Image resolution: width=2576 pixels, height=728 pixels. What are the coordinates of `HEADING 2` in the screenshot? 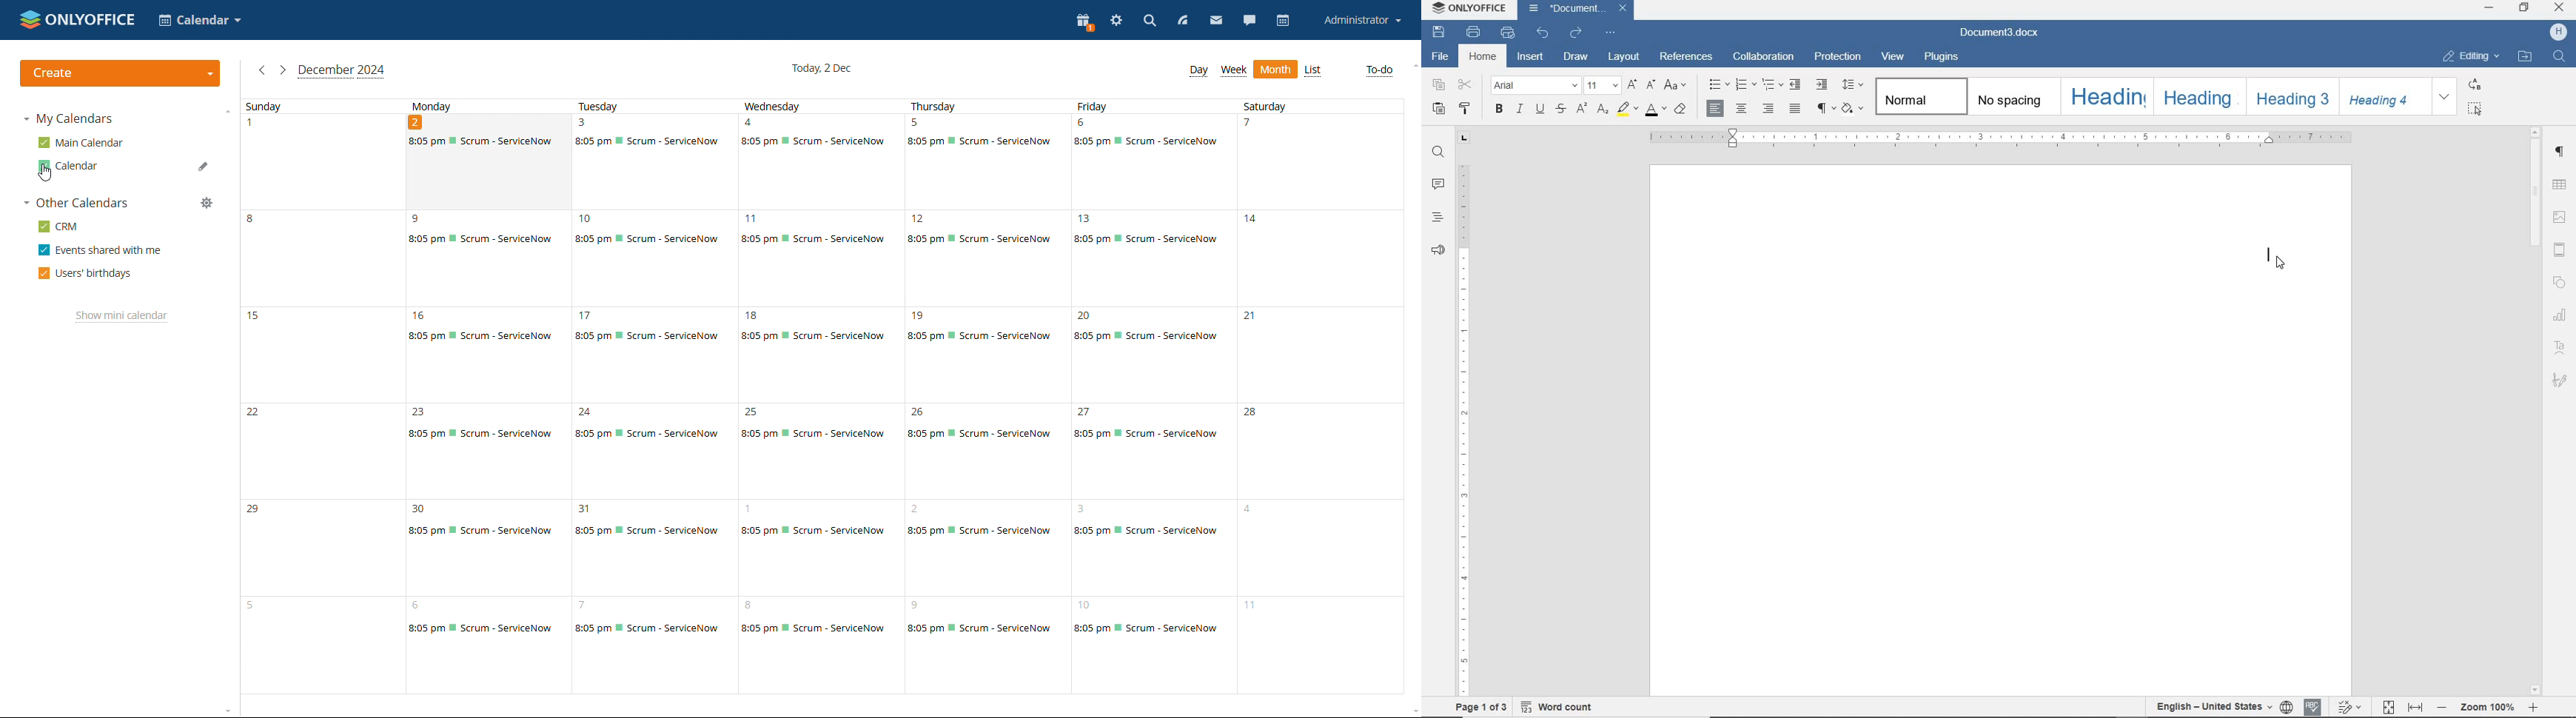 It's located at (2199, 96).